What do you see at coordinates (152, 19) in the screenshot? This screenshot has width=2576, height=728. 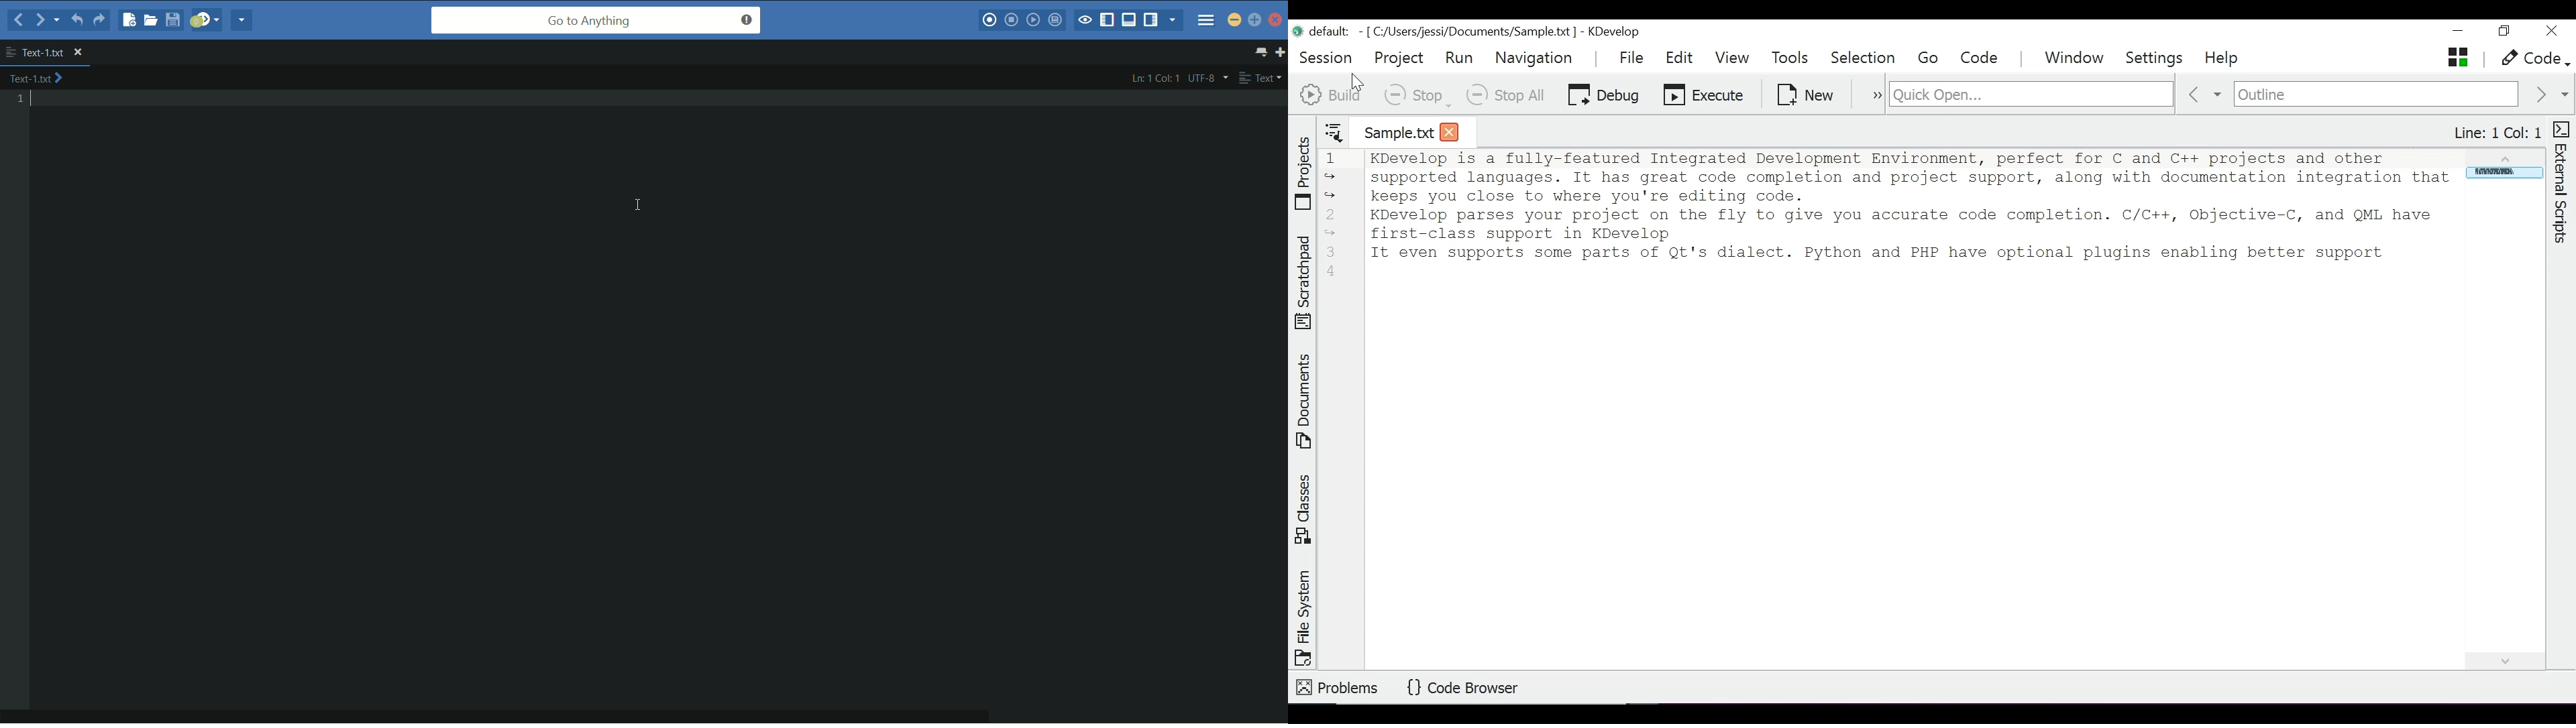 I see `open file` at bounding box center [152, 19].